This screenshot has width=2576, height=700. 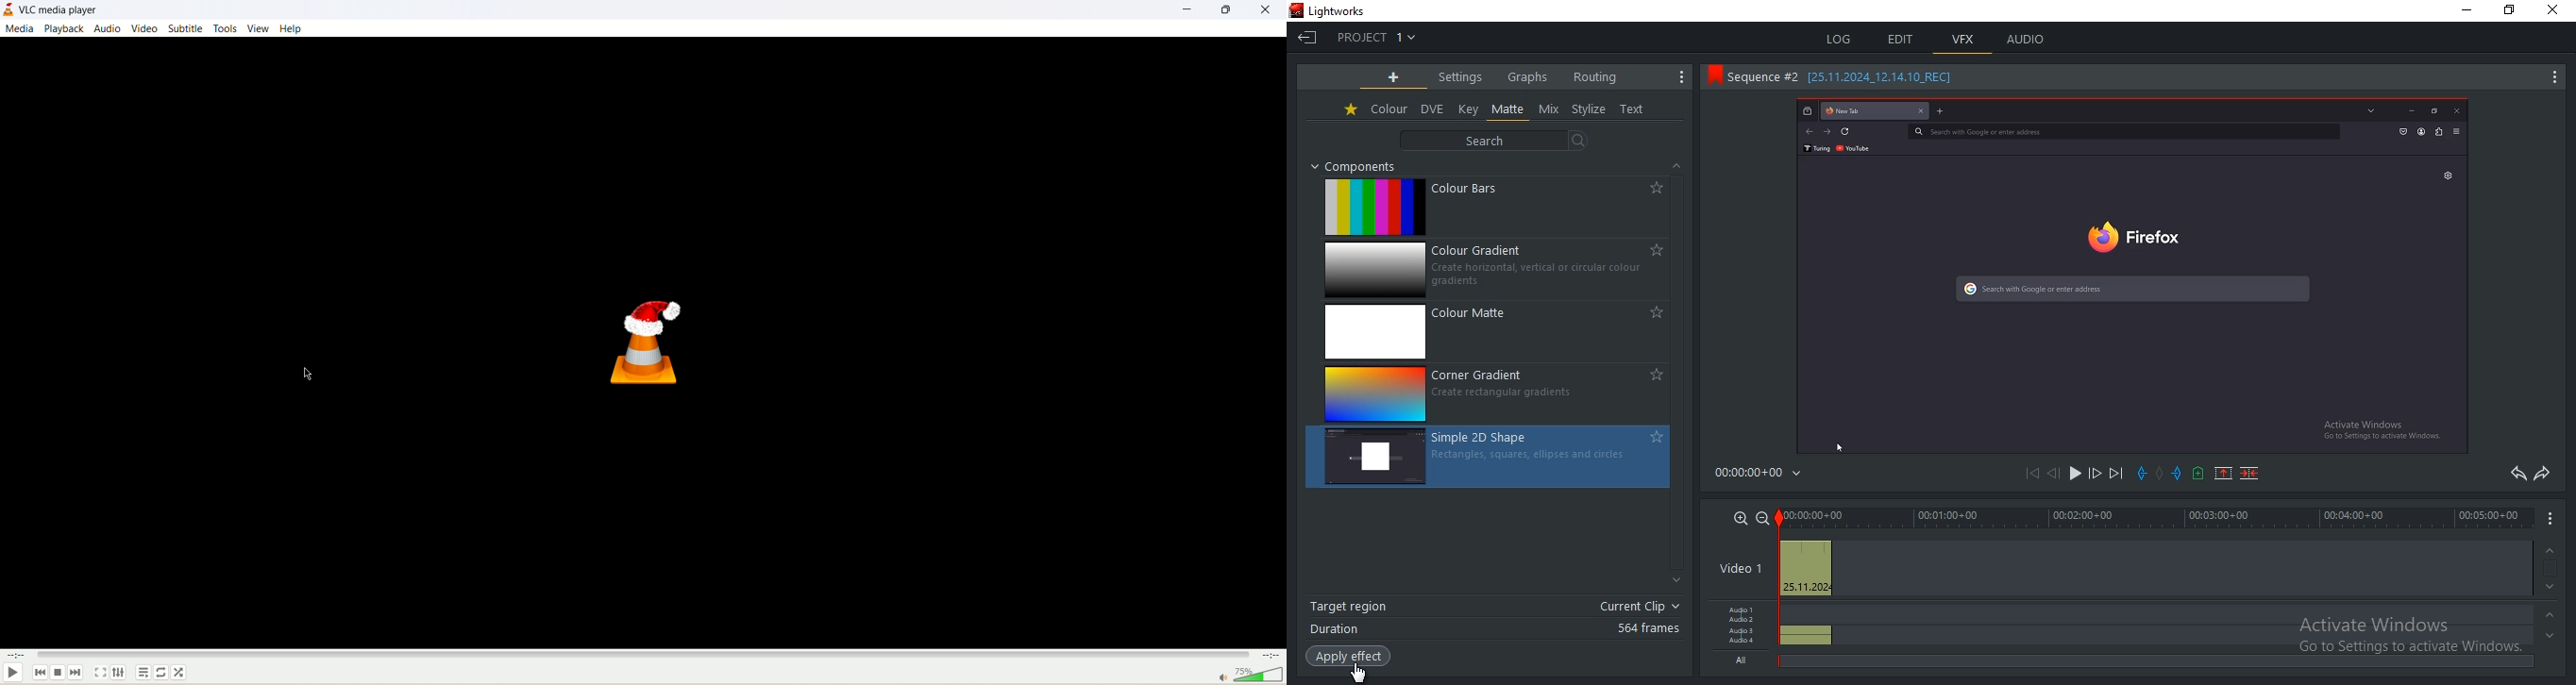 I want to click on remove a marked section, so click(x=2221, y=472).